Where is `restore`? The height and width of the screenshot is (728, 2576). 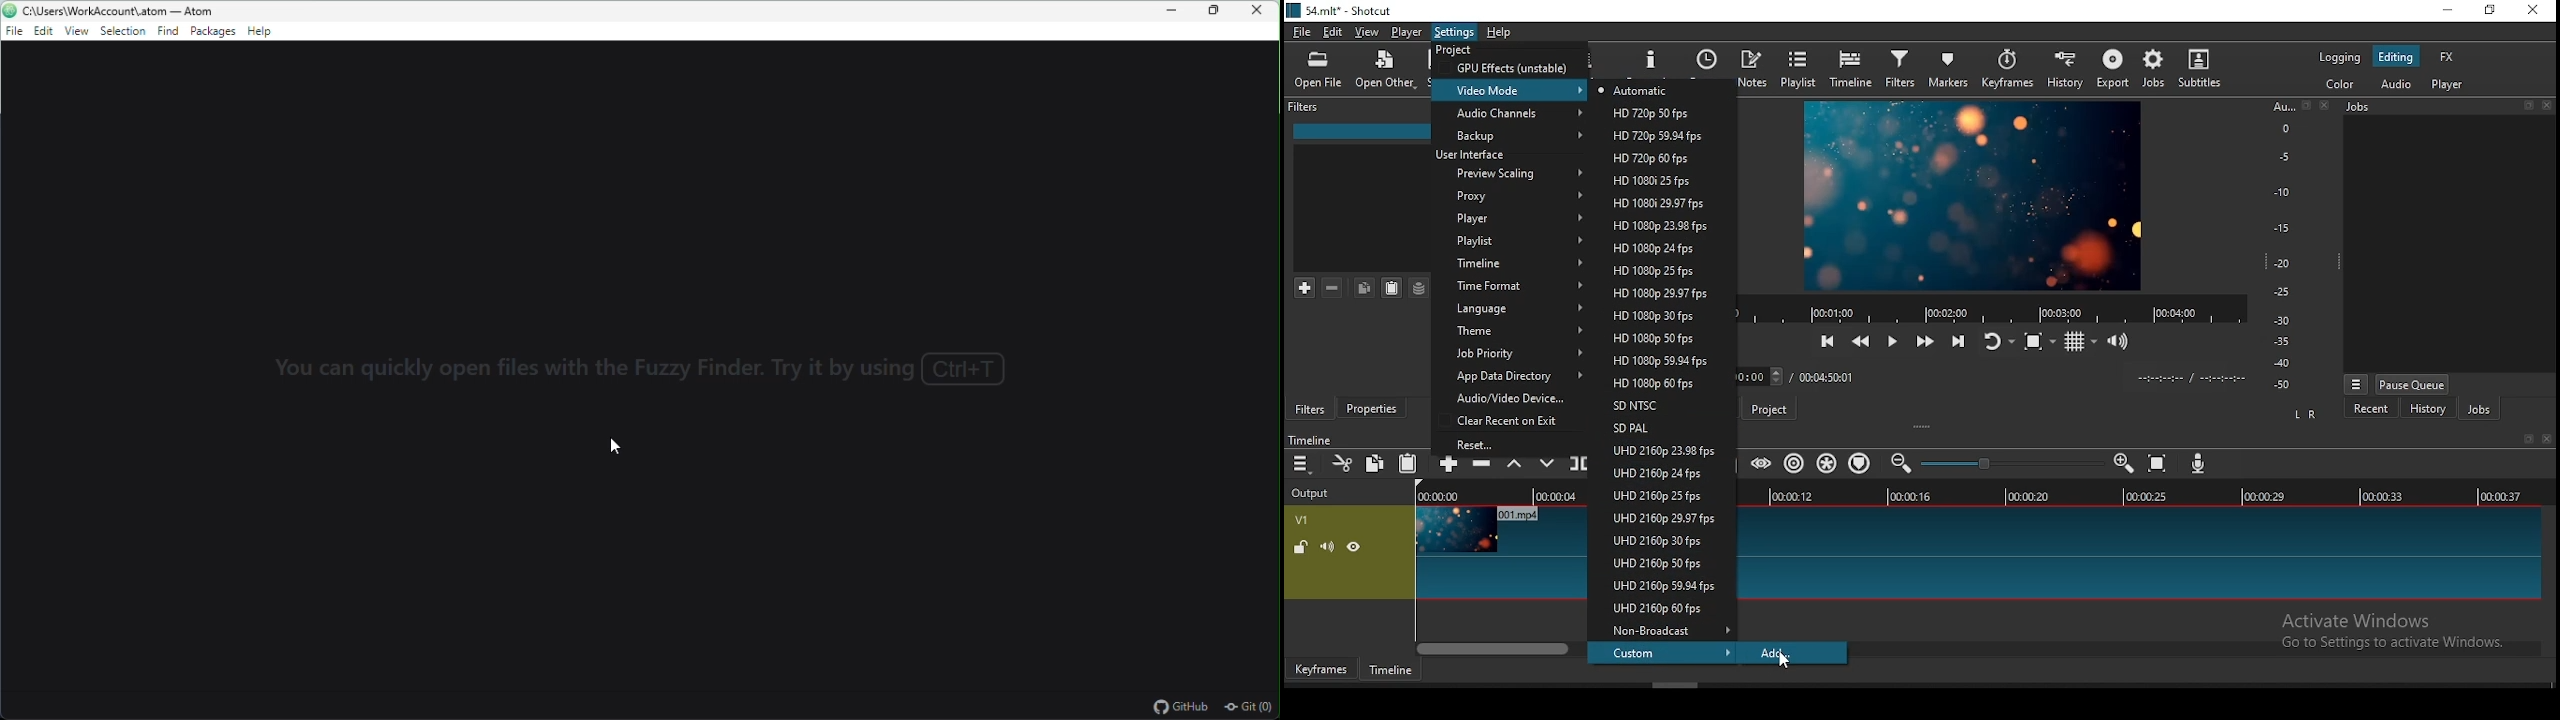
restore is located at coordinates (2488, 11).